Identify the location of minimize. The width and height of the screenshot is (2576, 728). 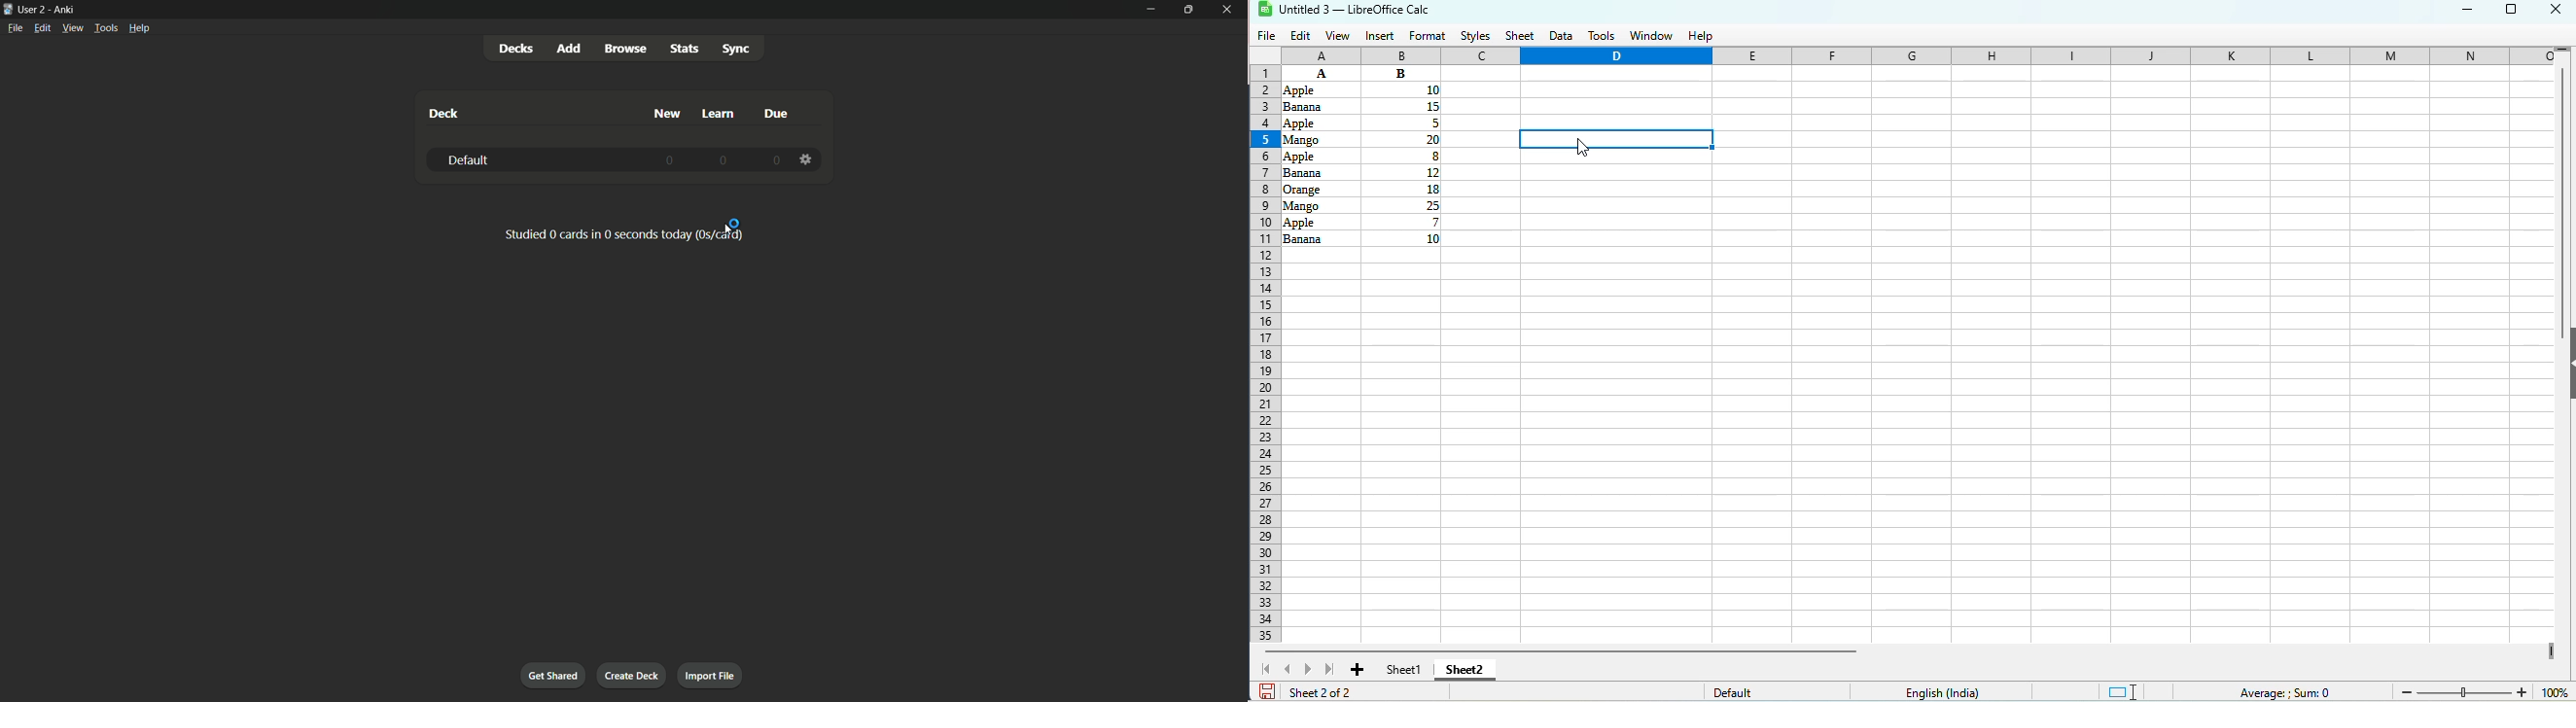
(1151, 10).